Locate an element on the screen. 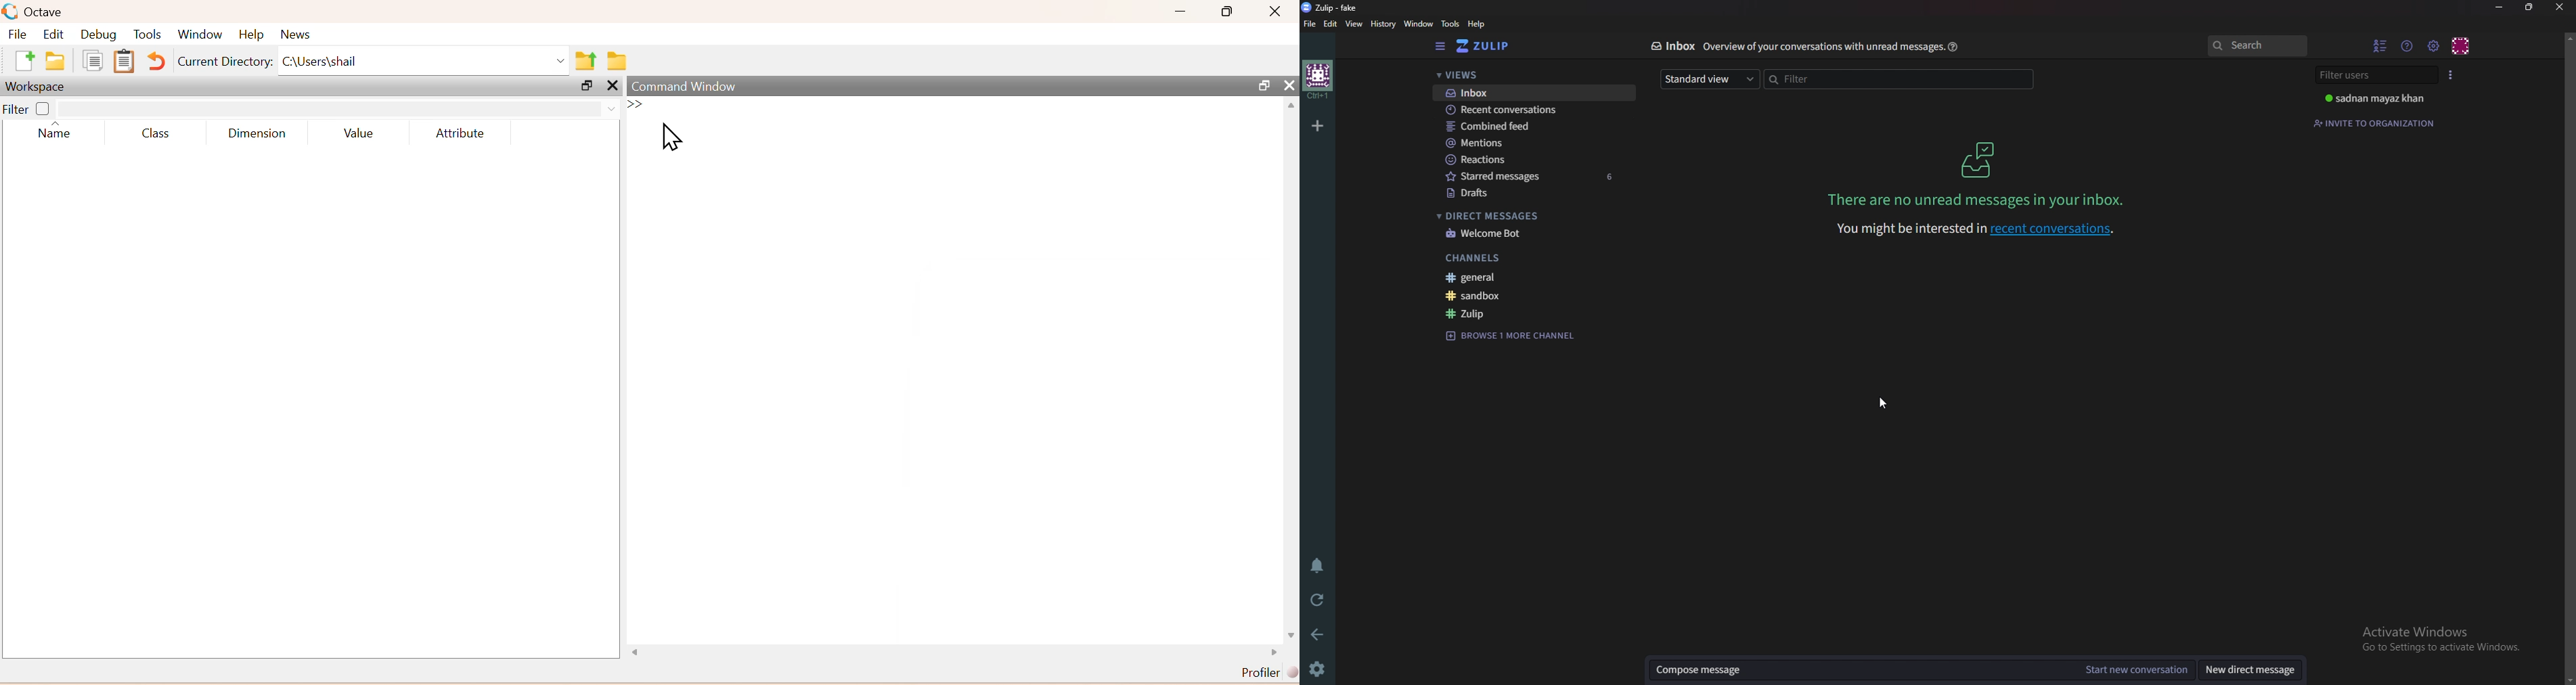 This screenshot has width=2576, height=700. Direct messages is located at coordinates (1521, 215).